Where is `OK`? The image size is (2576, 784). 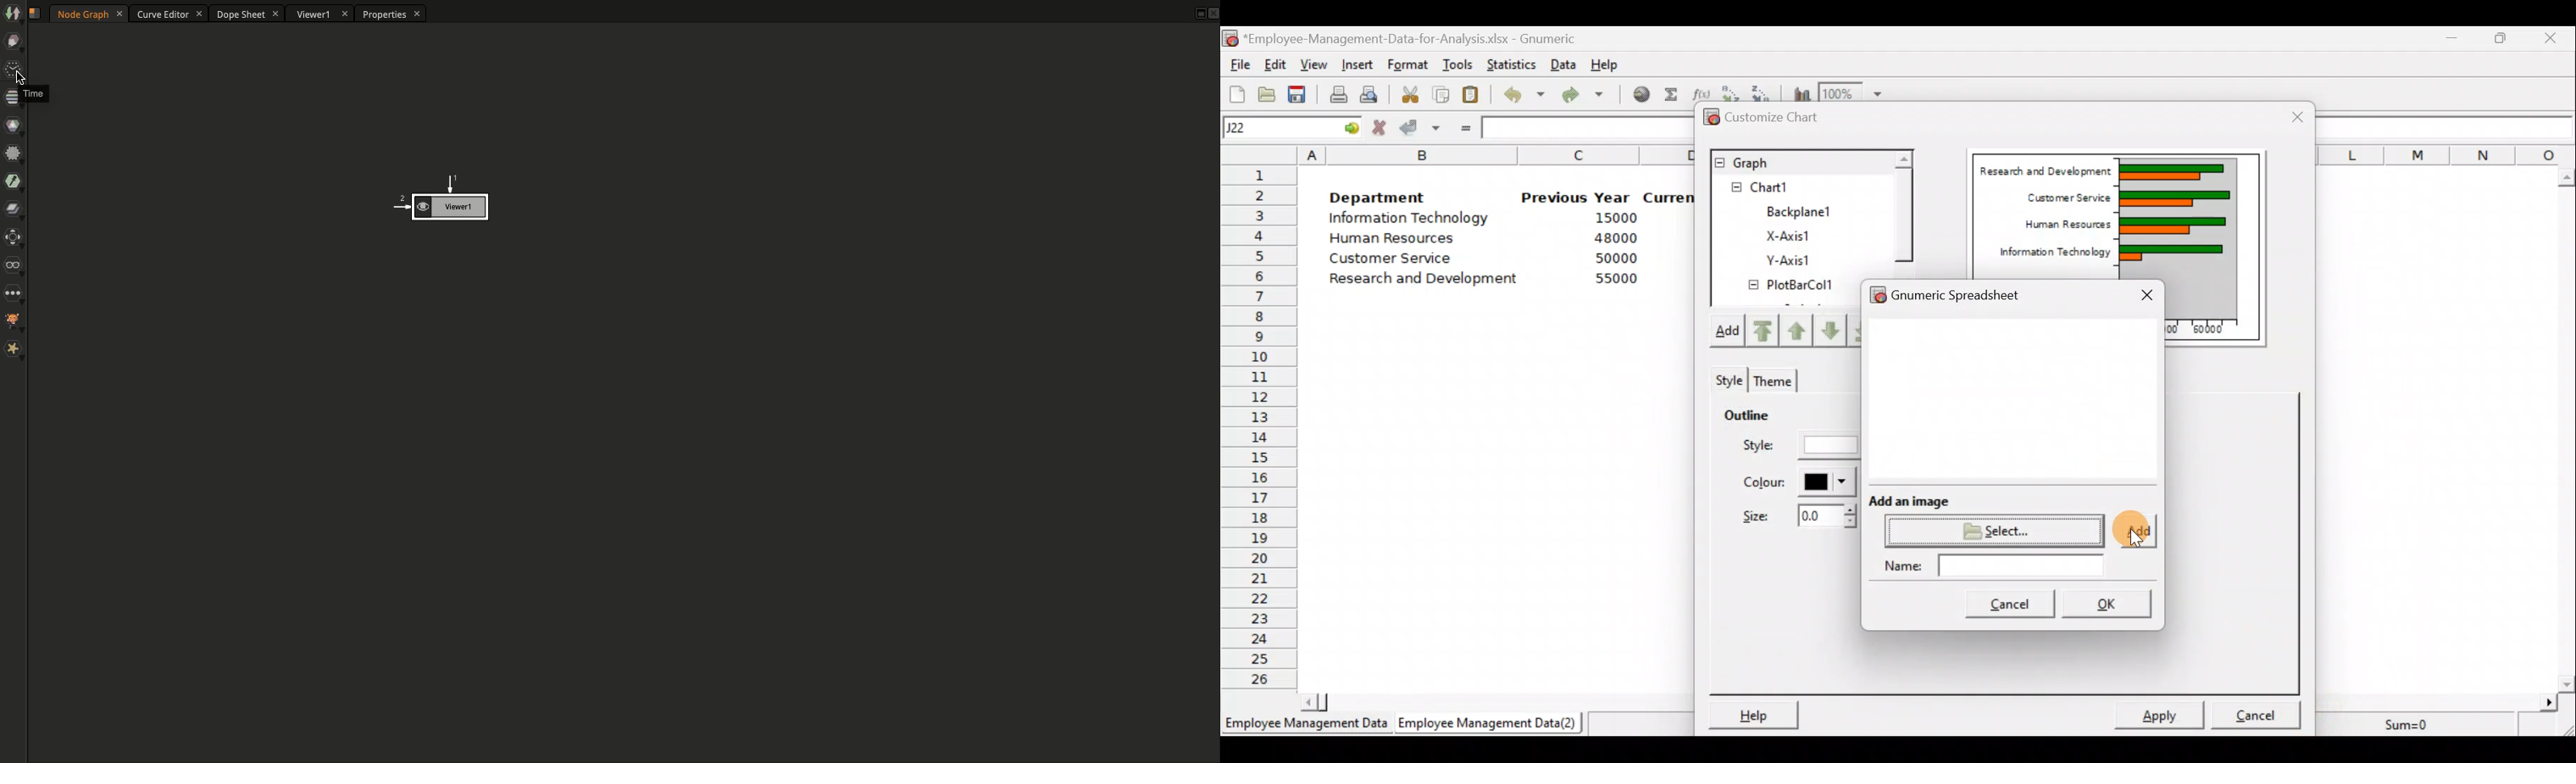 OK is located at coordinates (2107, 600).